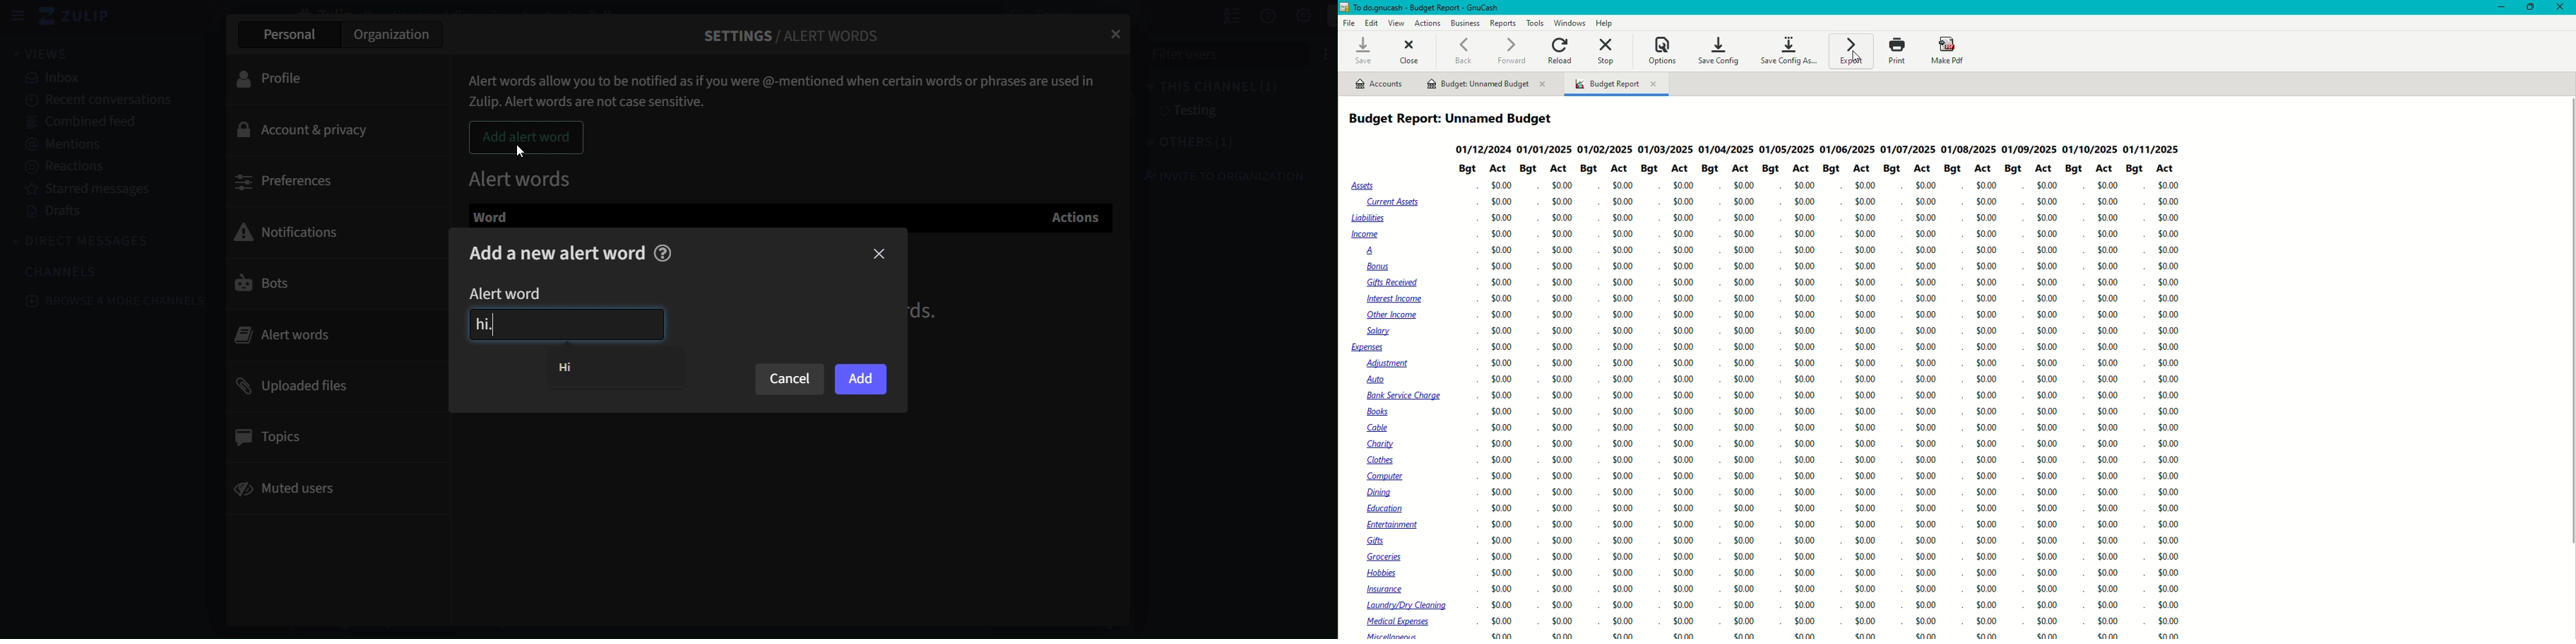 This screenshot has height=644, width=2576. What do you see at coordinates (1748, 282) in the screenshot?
I see `$0.00` at bounding box center [1748, 282].